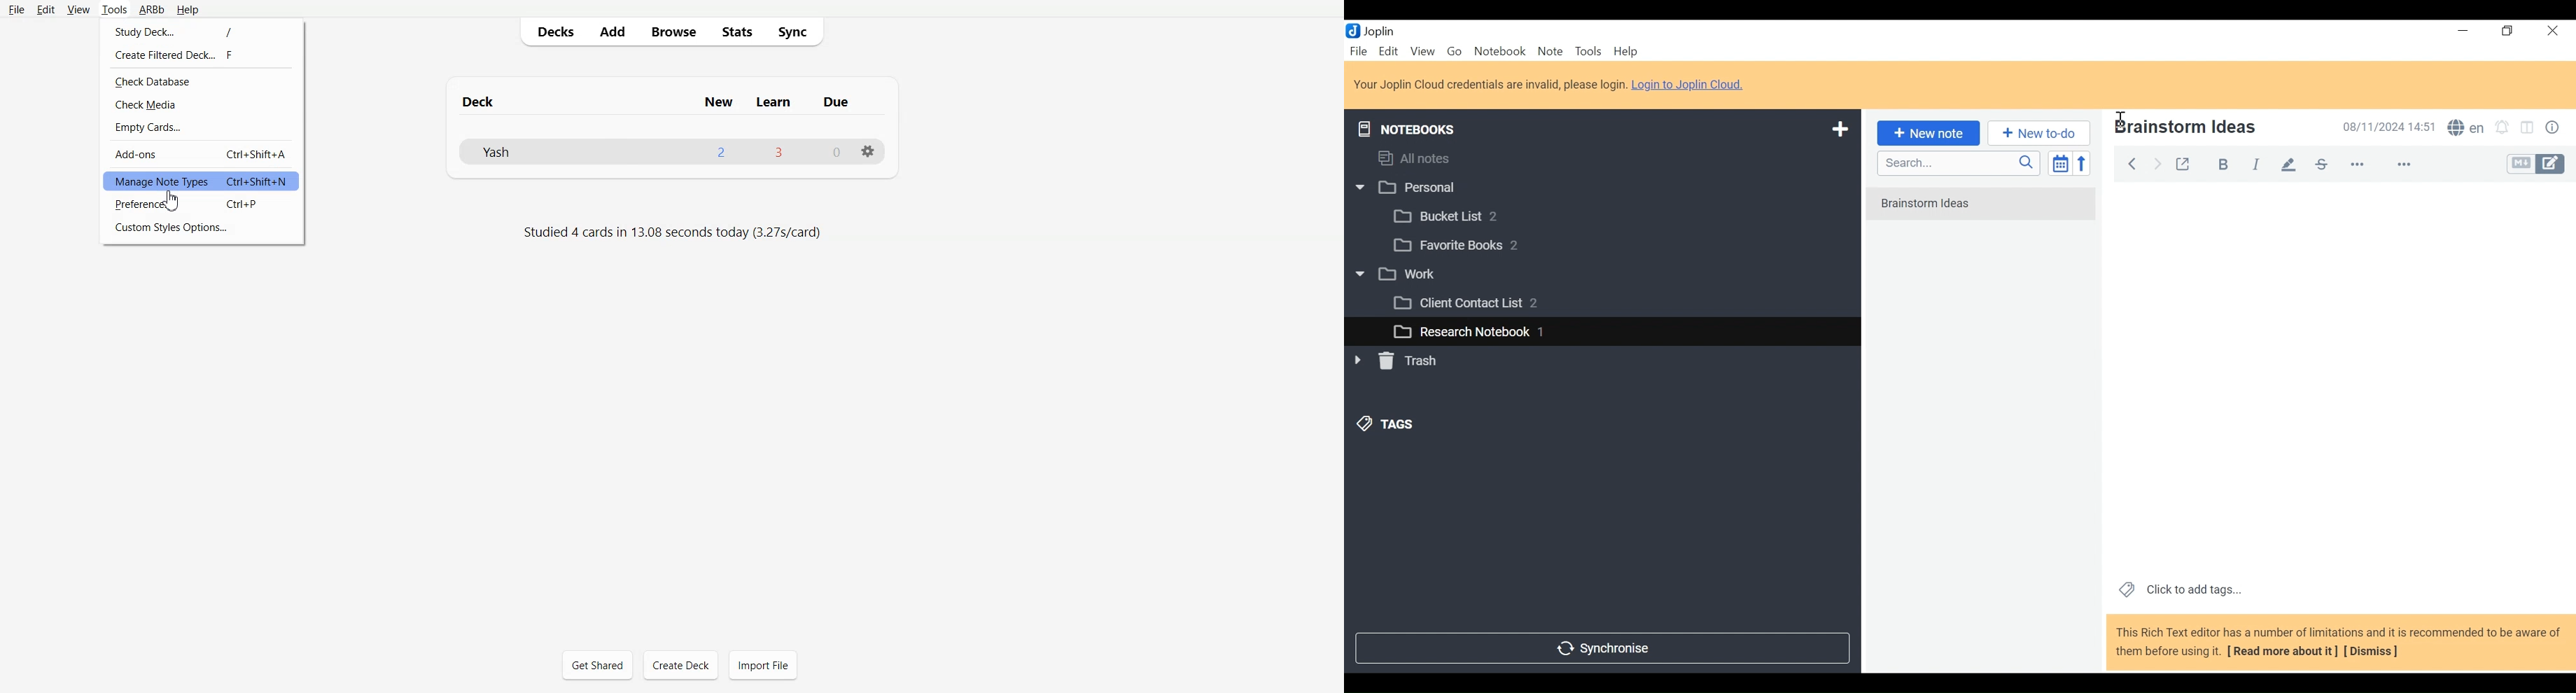 The image size is (2576, 700). What do you see at coordinates (1413, 189) in the screenshot?
I see `w |] Personal` at bounding box center [1413, 189].